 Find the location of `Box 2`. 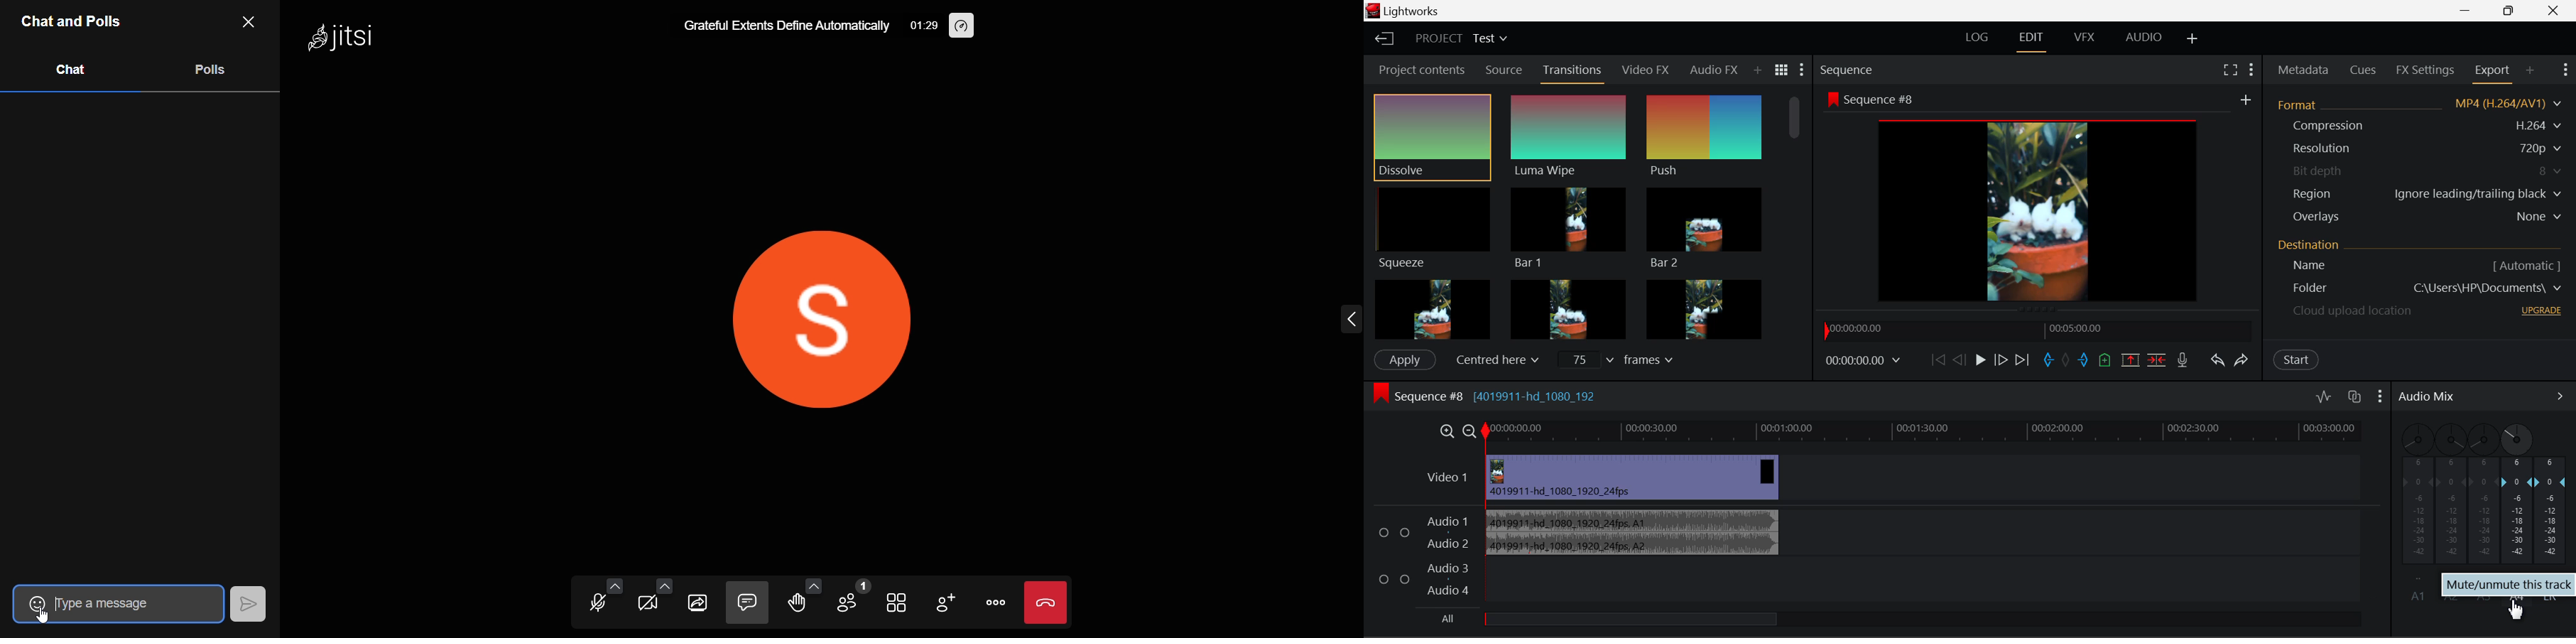

Box 2 is located at coordinates (1568, 308).